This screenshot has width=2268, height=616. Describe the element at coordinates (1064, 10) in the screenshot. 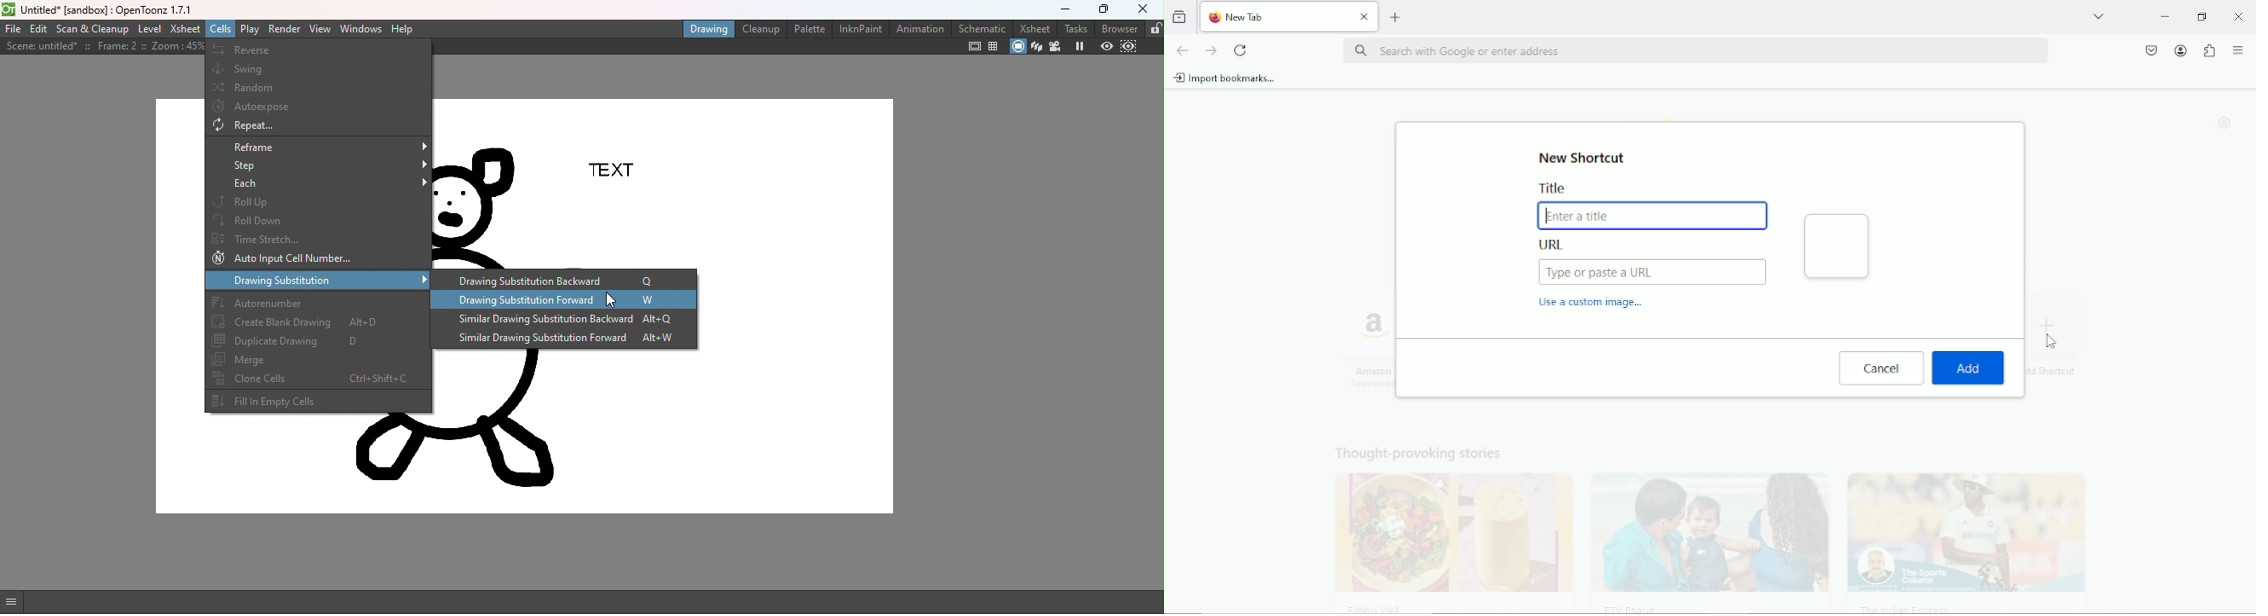

I see `minimize` at that location.